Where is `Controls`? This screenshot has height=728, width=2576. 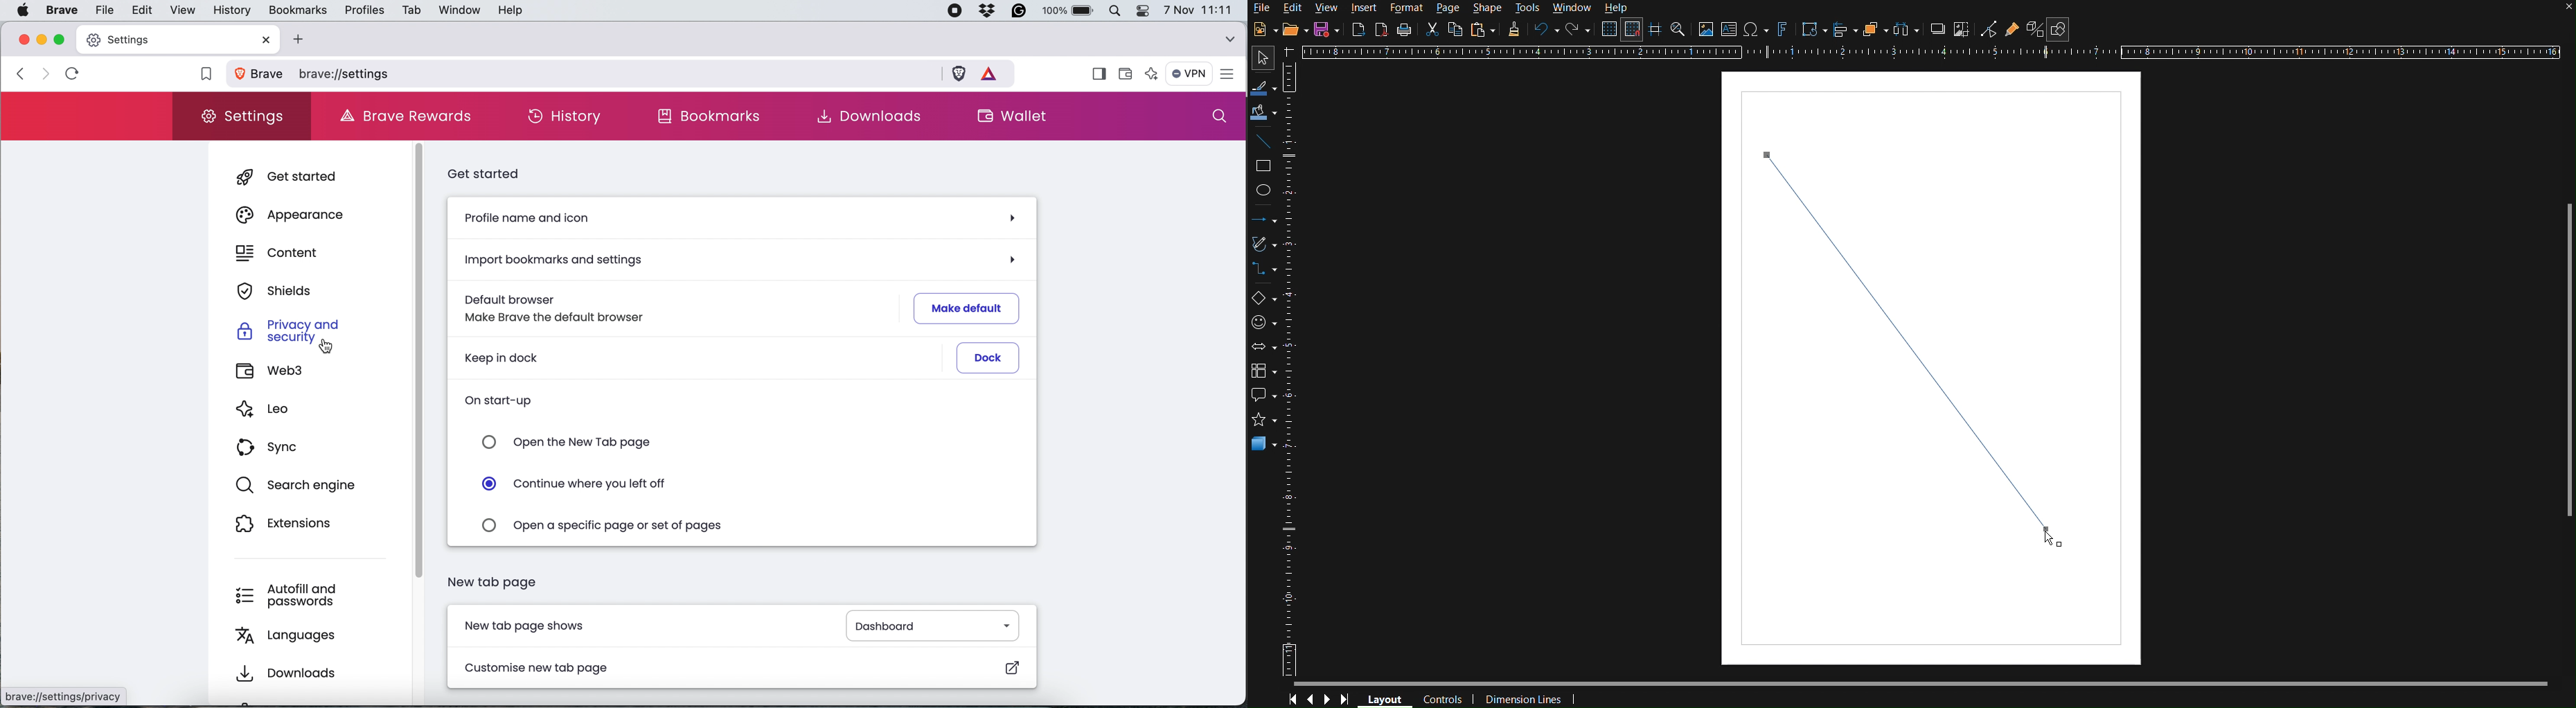
Controls is located at coordinates (1441, 700).